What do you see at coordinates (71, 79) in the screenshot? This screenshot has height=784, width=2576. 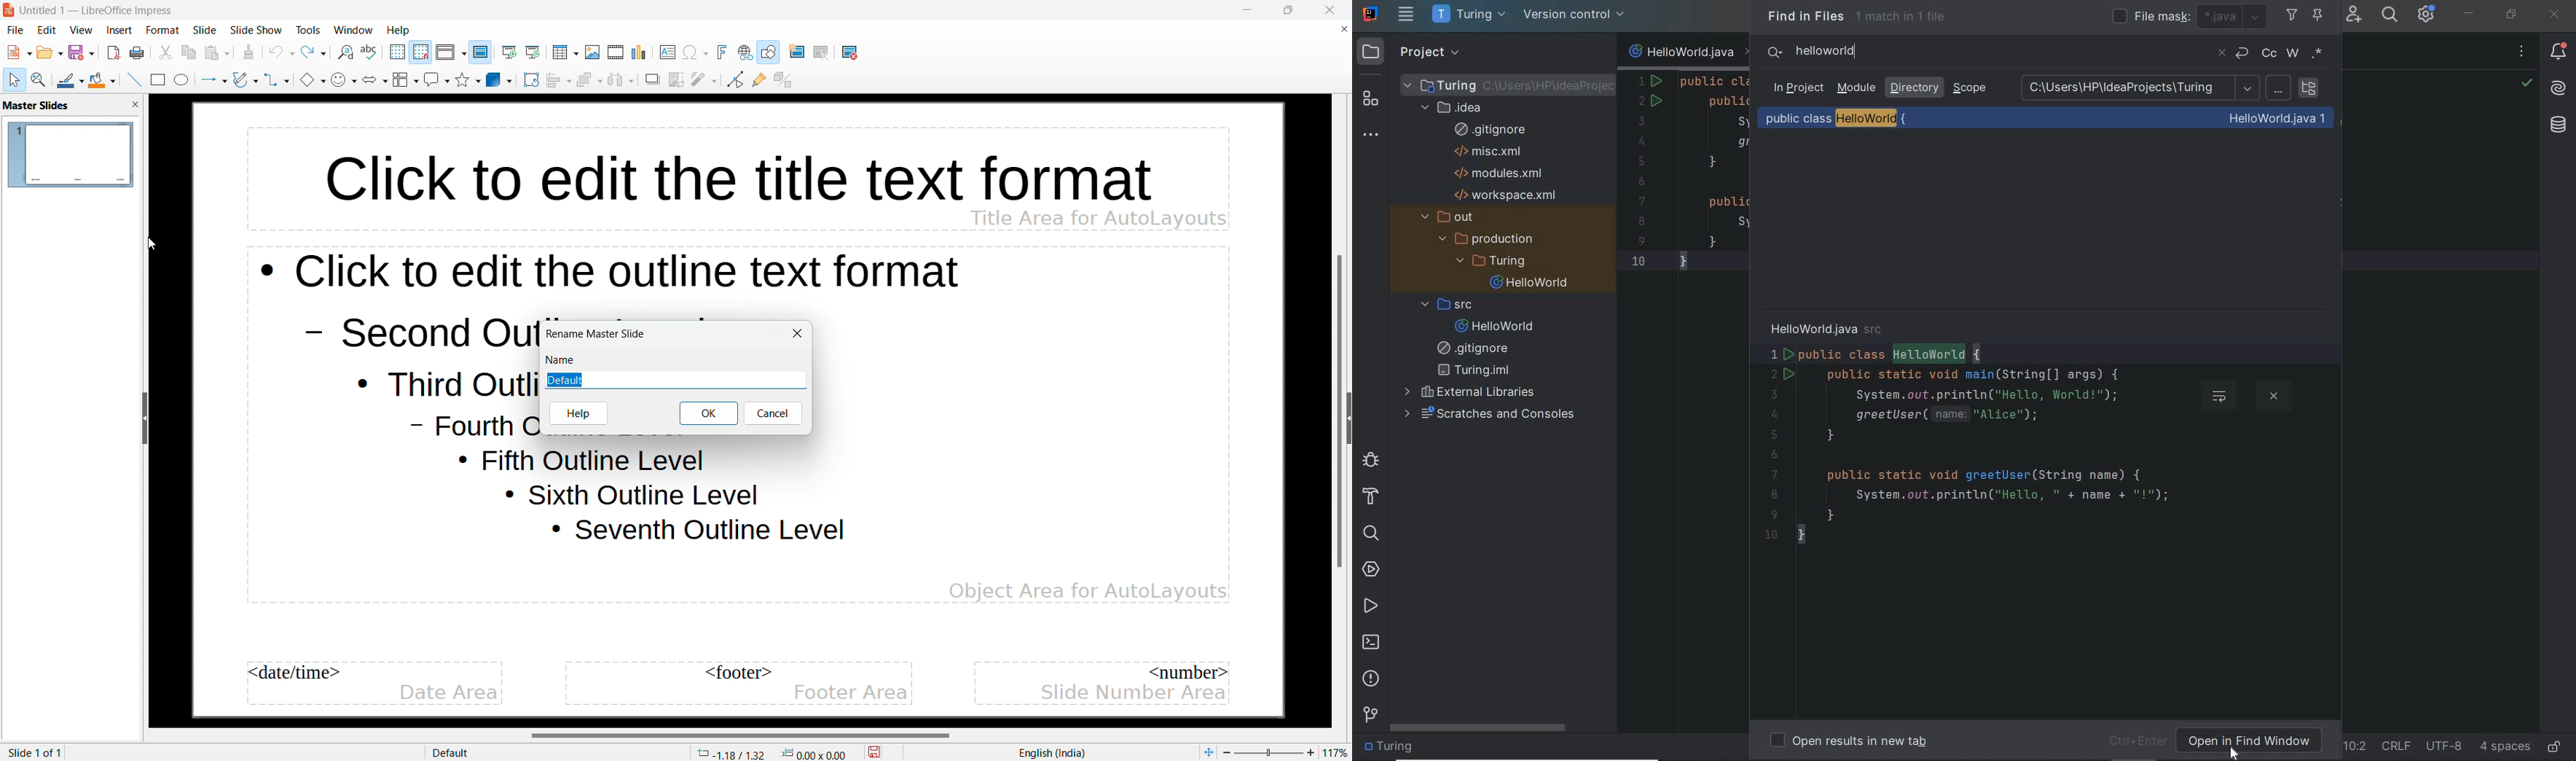 I see `line color` at bounding box center [71, 79].